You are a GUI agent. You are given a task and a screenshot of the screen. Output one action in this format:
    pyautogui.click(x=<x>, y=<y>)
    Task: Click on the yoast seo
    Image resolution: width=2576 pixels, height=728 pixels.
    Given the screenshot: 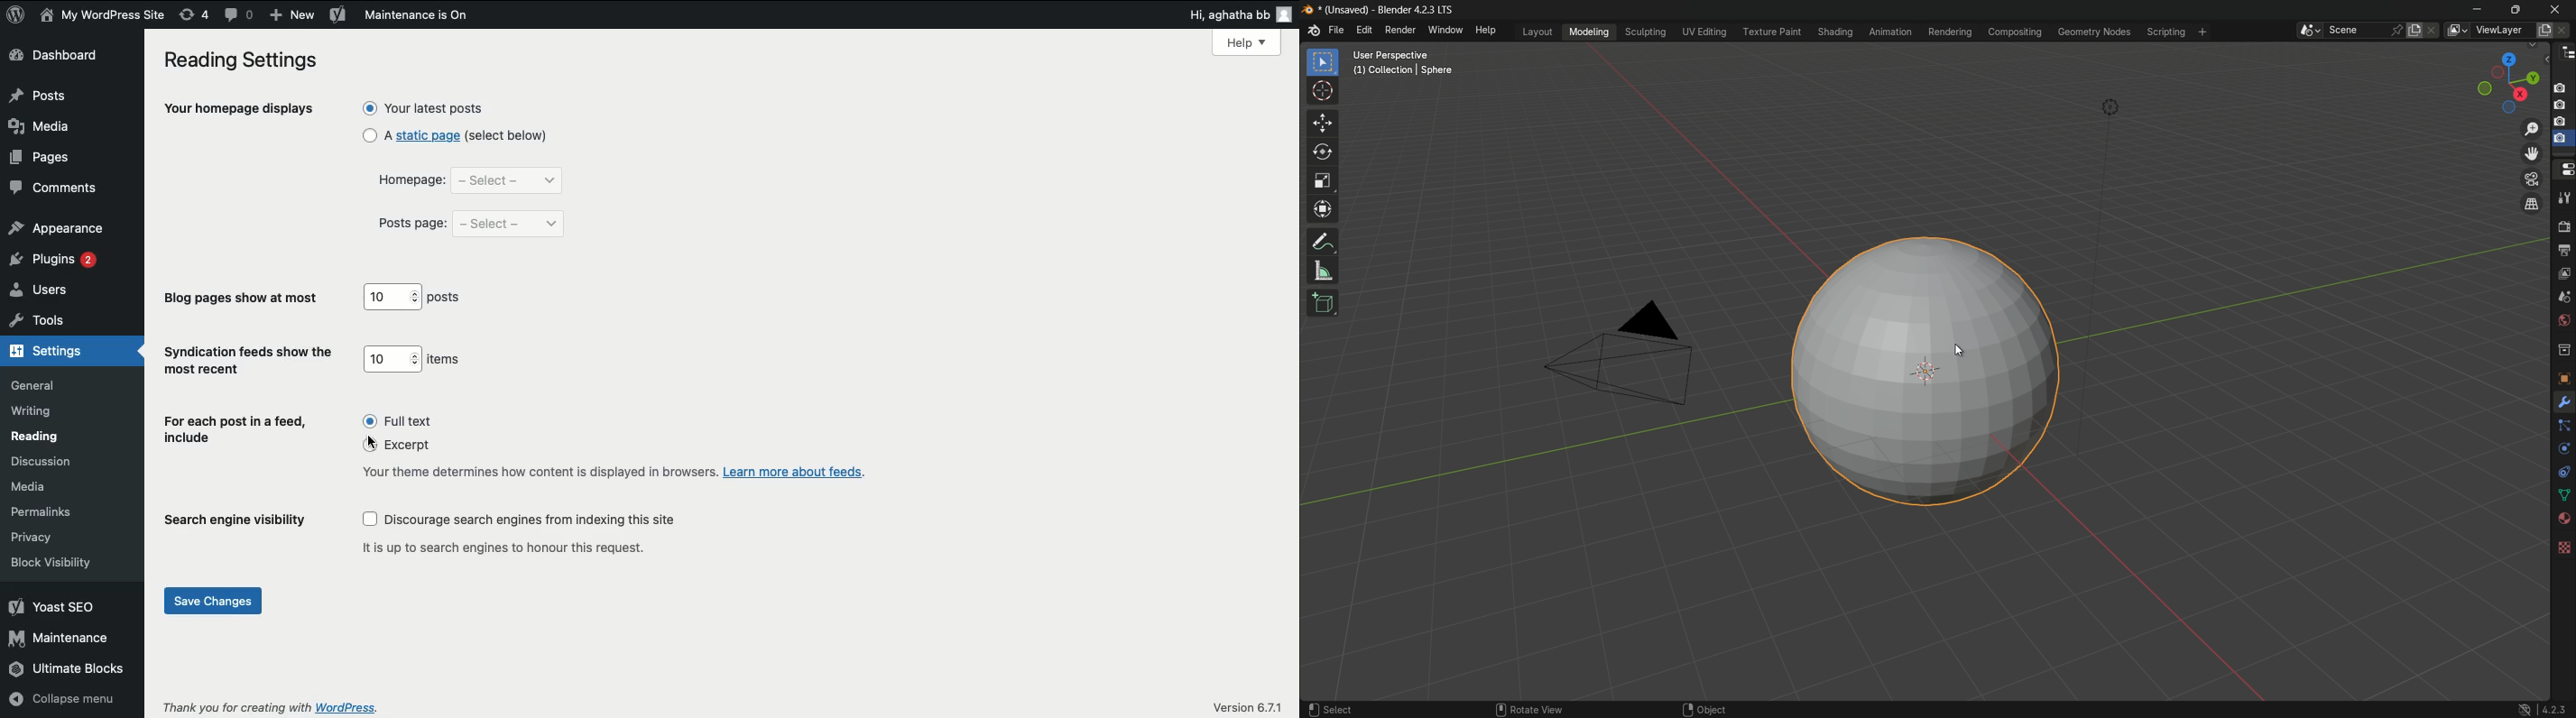 What is the action you would take?
    pyautogui.click(x=51, y=608)
    